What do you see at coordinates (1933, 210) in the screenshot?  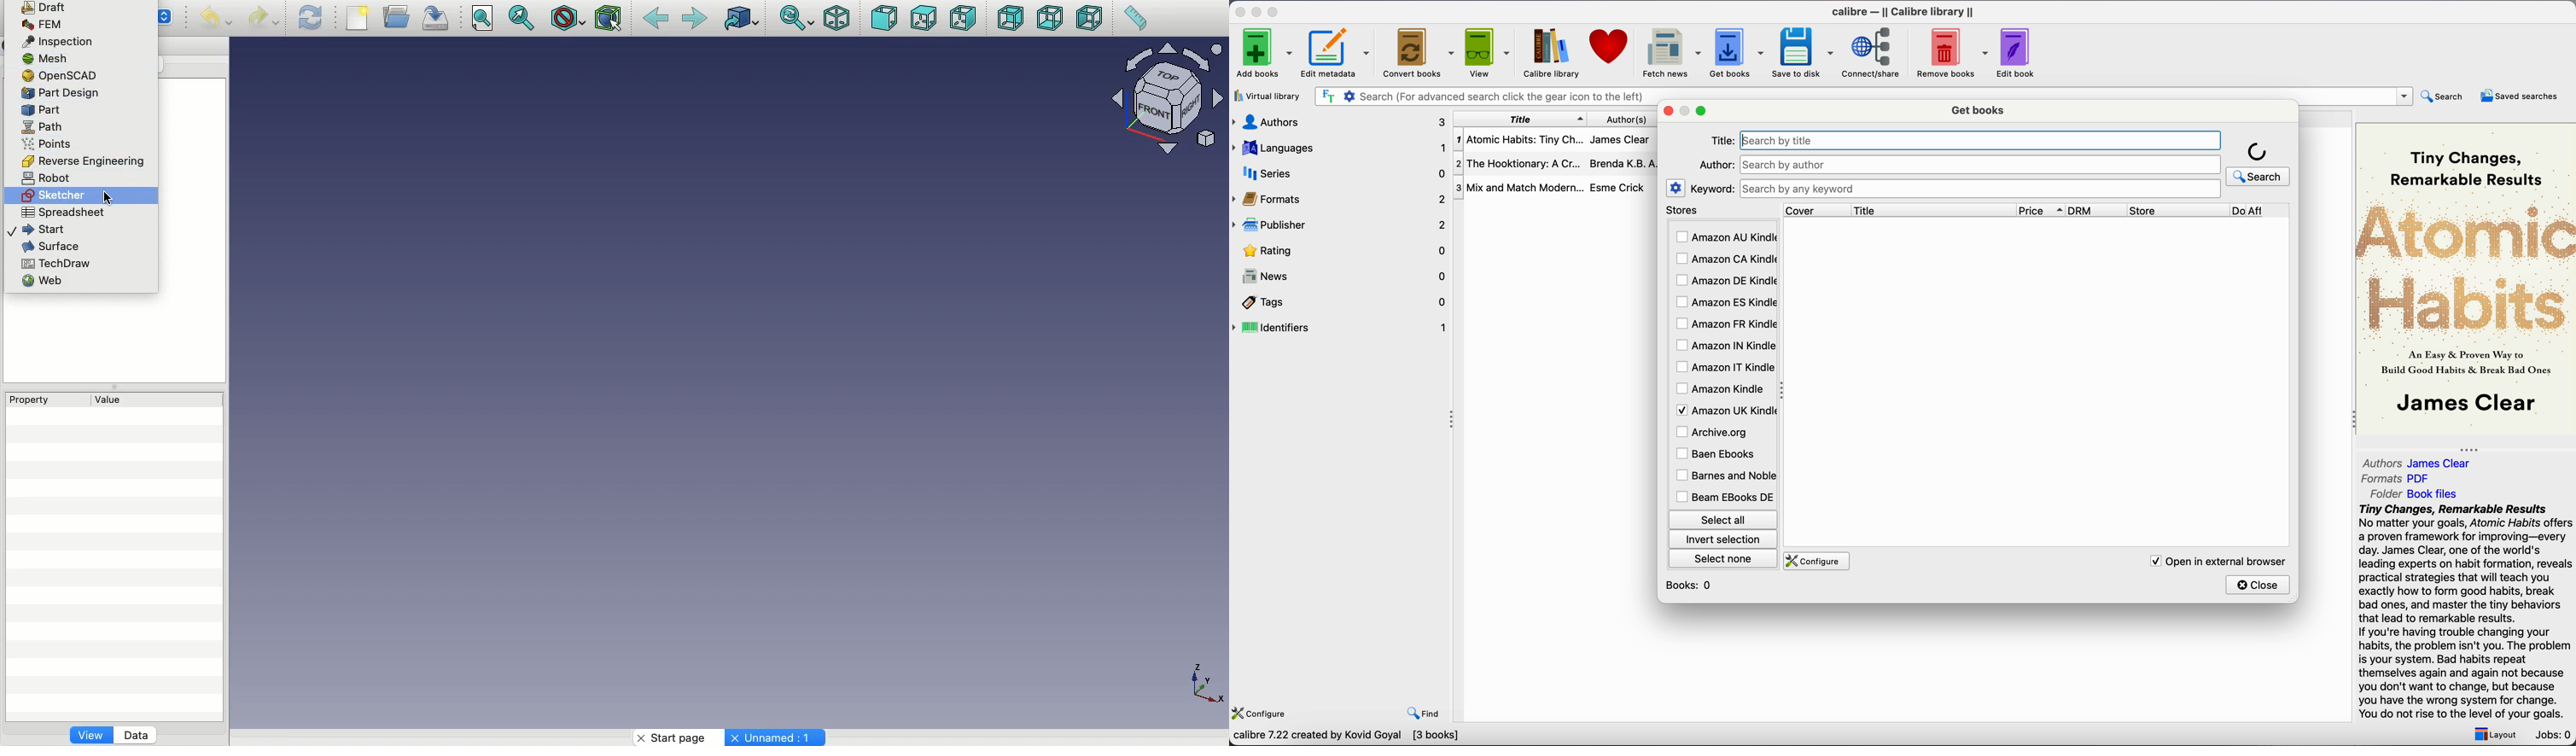 I see `title` at bounding box center [1933, 210].